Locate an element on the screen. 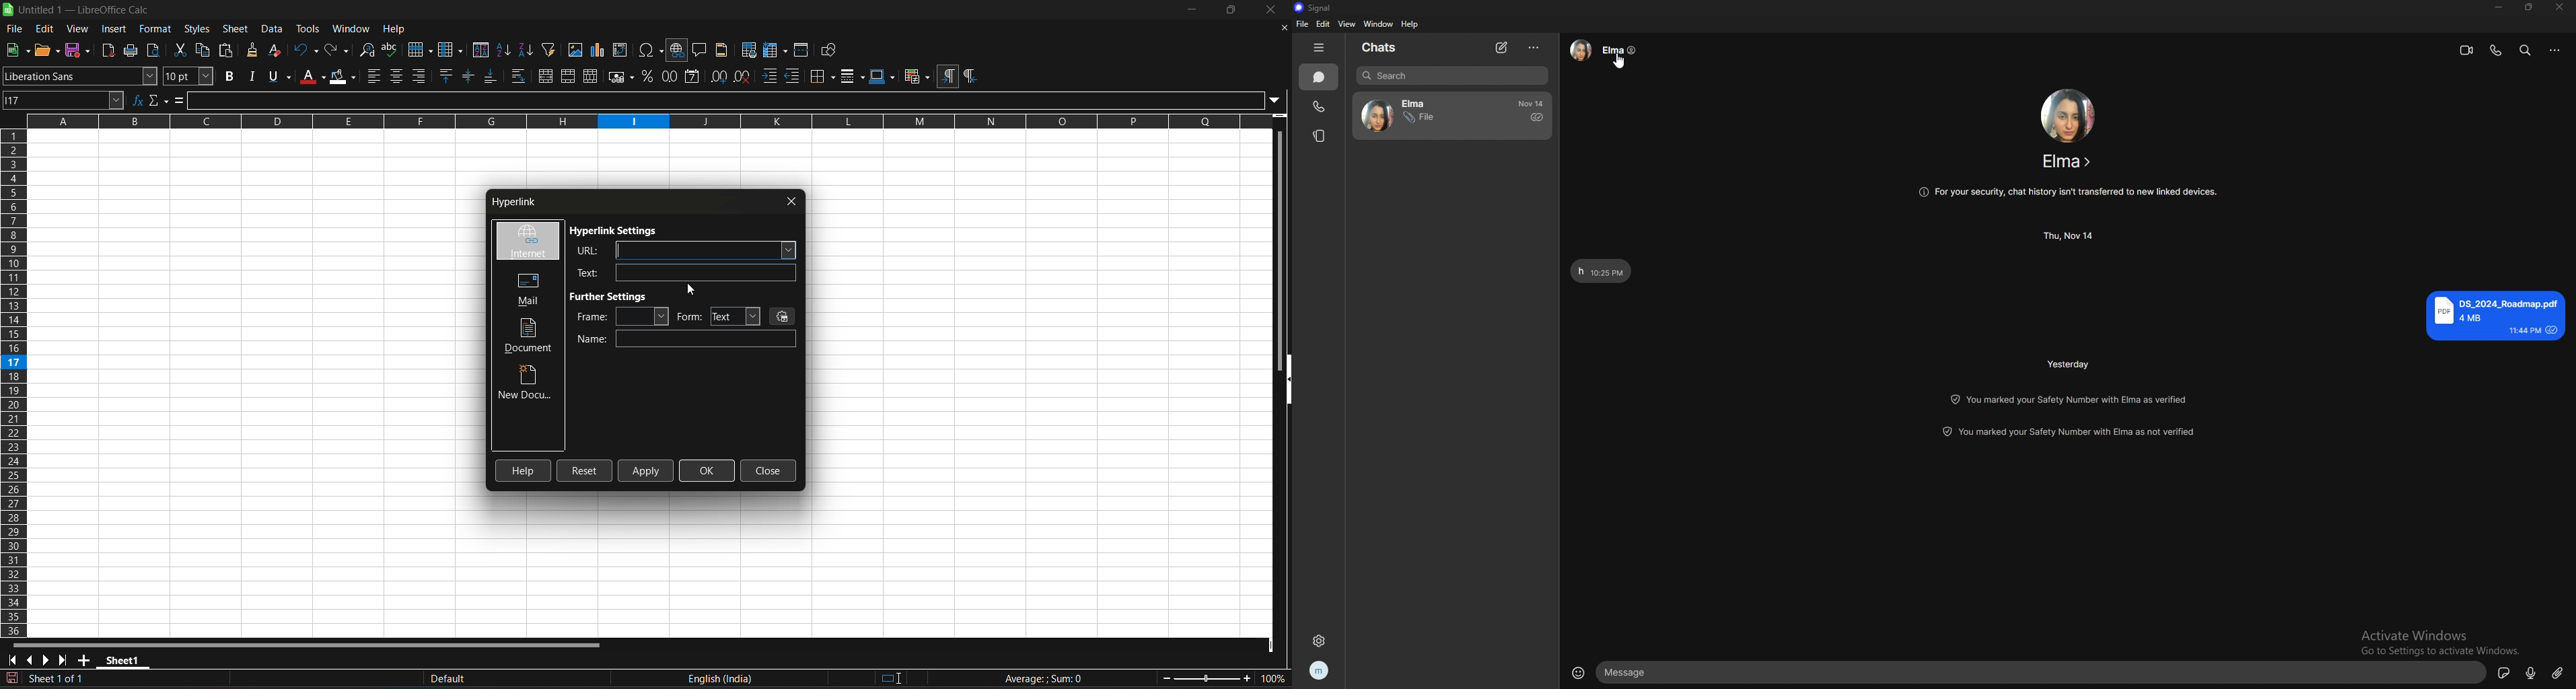  formula is located at coordinates (180, 100).